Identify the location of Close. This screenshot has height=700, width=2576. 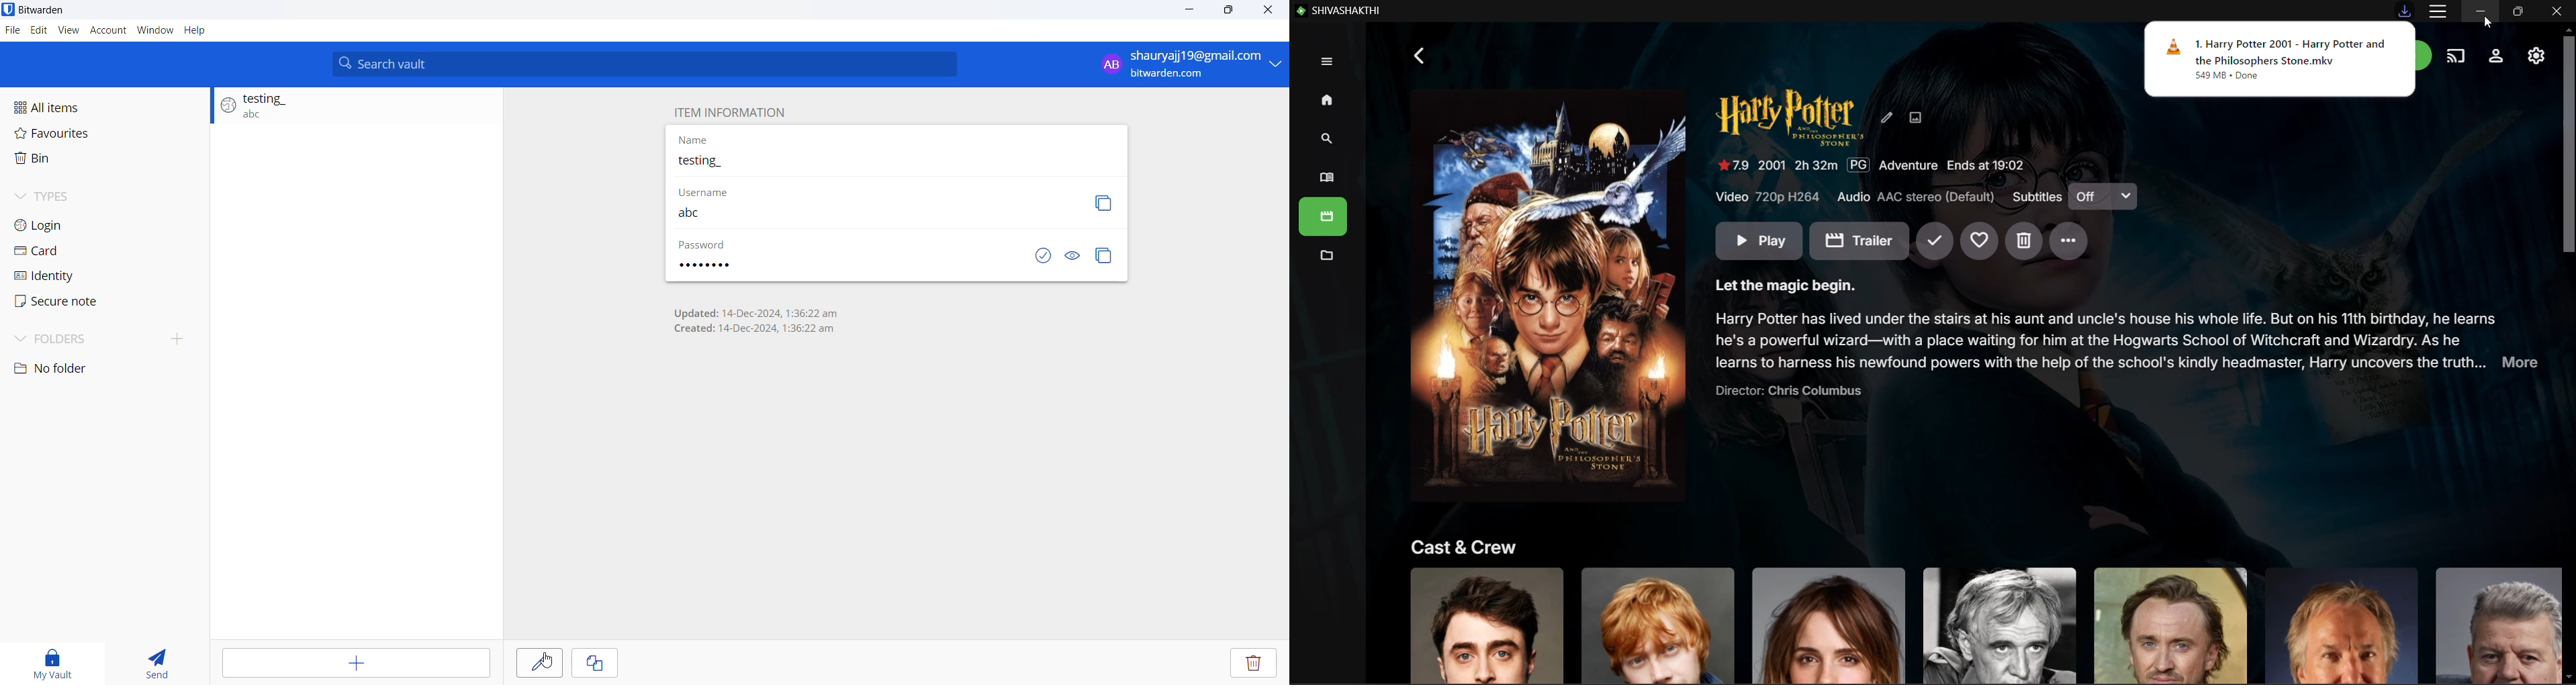
(1273, 12).